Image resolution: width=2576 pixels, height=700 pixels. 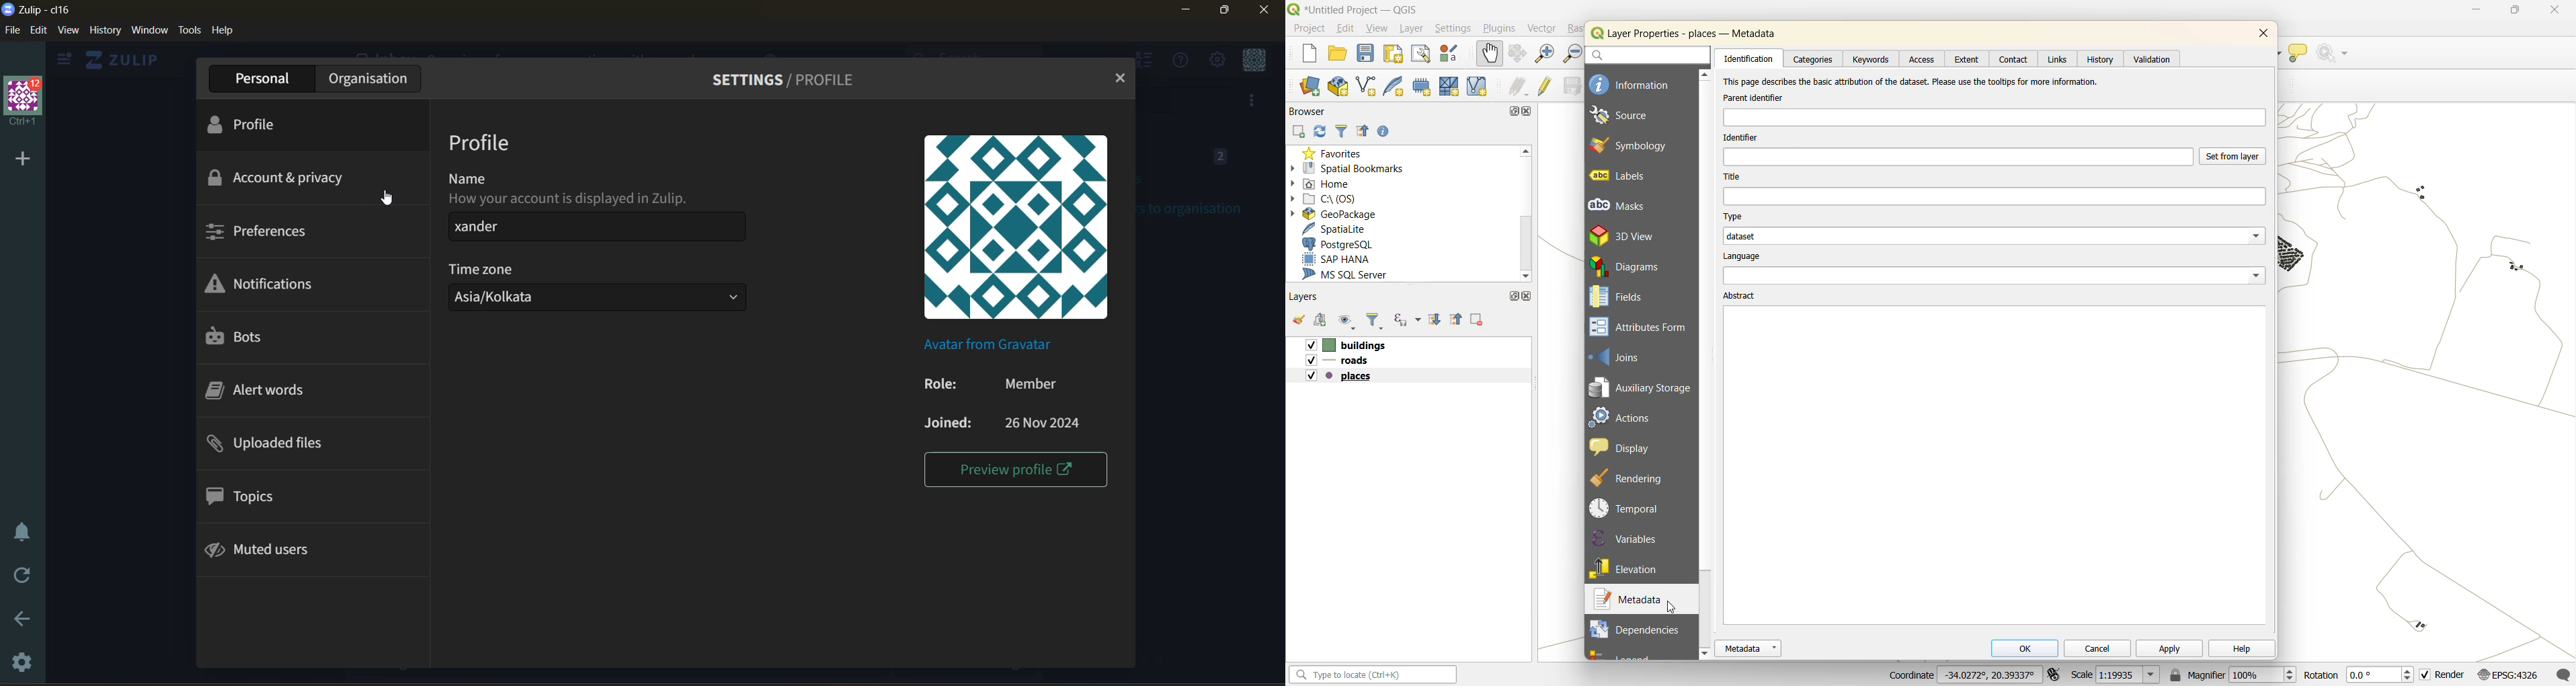 I want to click on ZULIP, so click(x=127, y=60).